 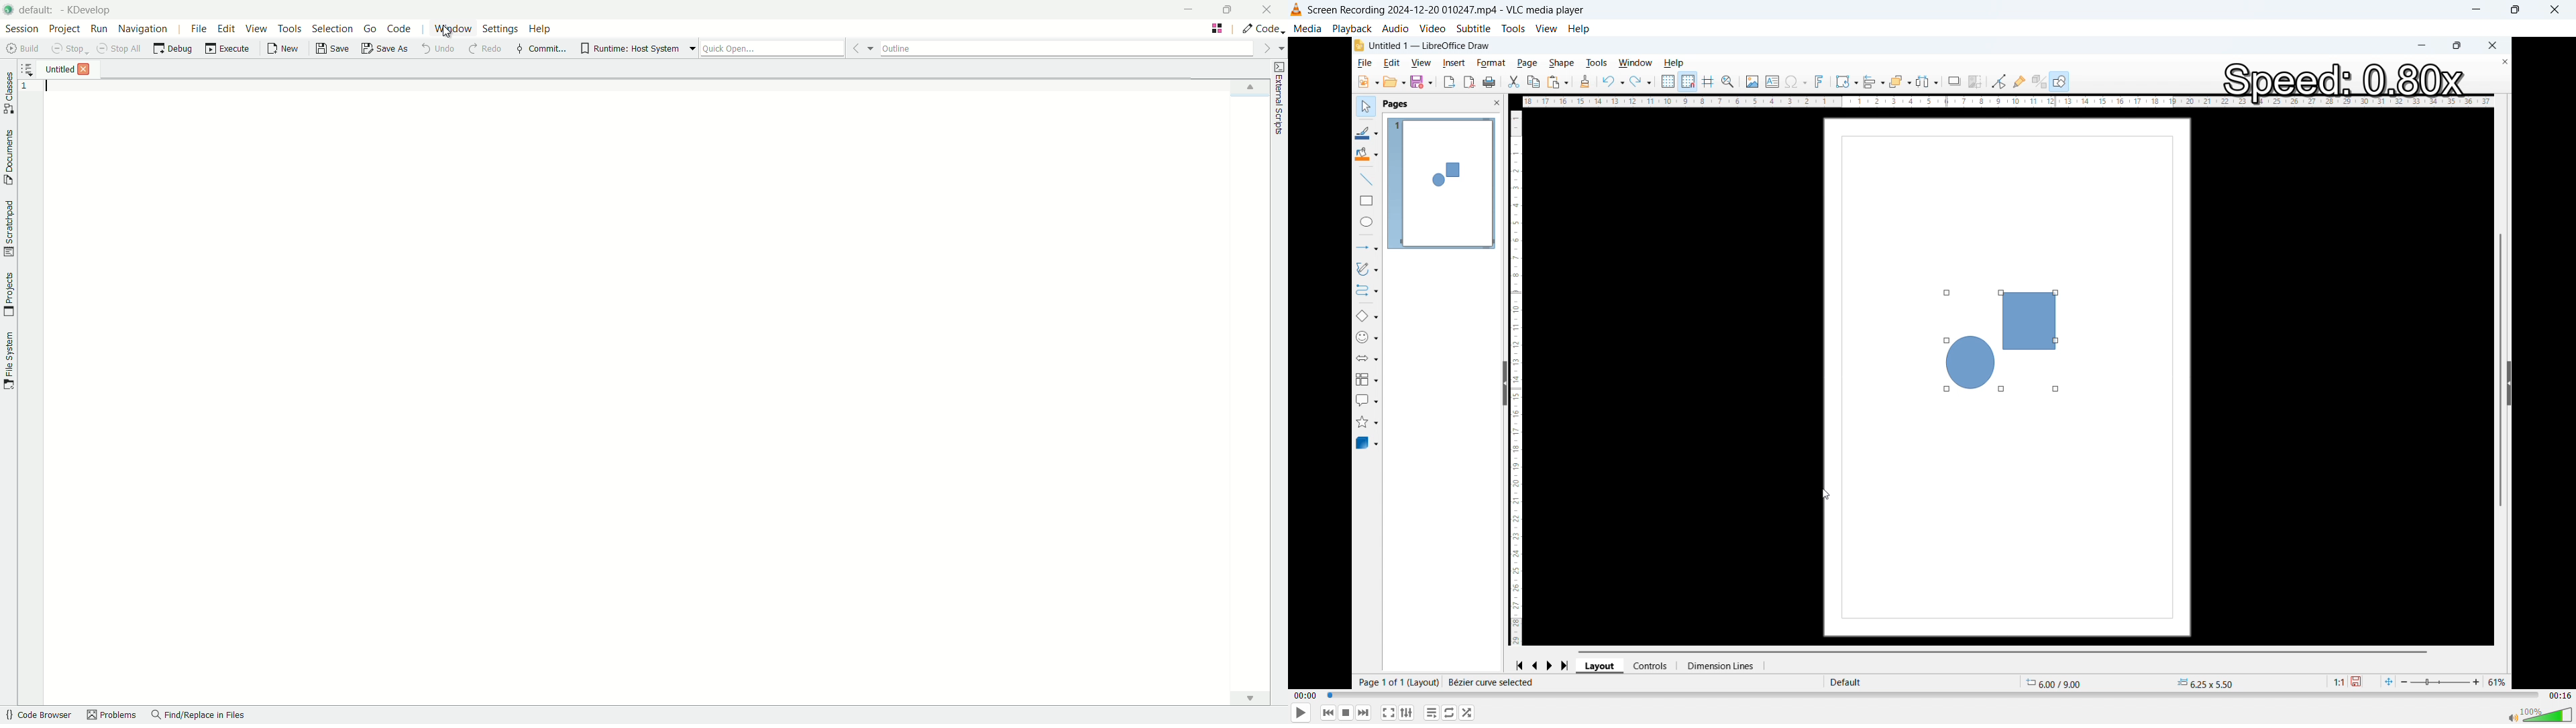 I want to click on Audio , so click(x=1396, y=28).